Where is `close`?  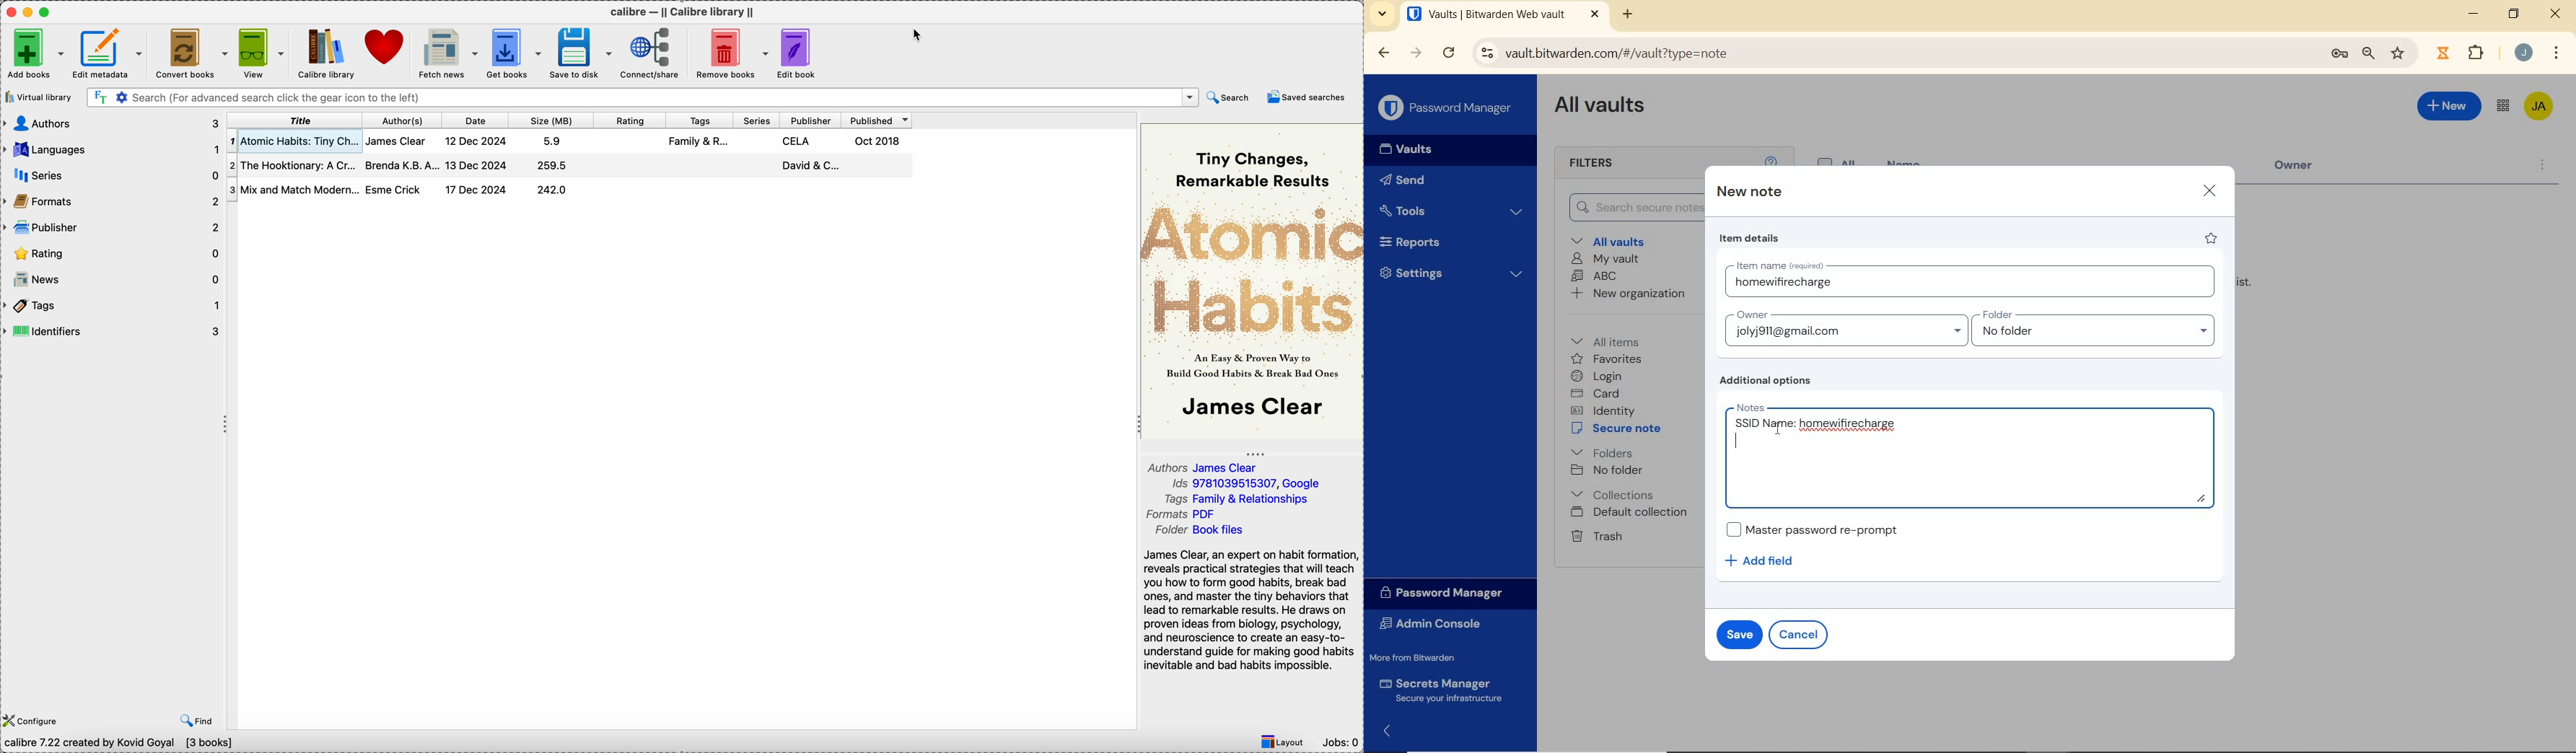
close is located at coordinates (2209, 191).